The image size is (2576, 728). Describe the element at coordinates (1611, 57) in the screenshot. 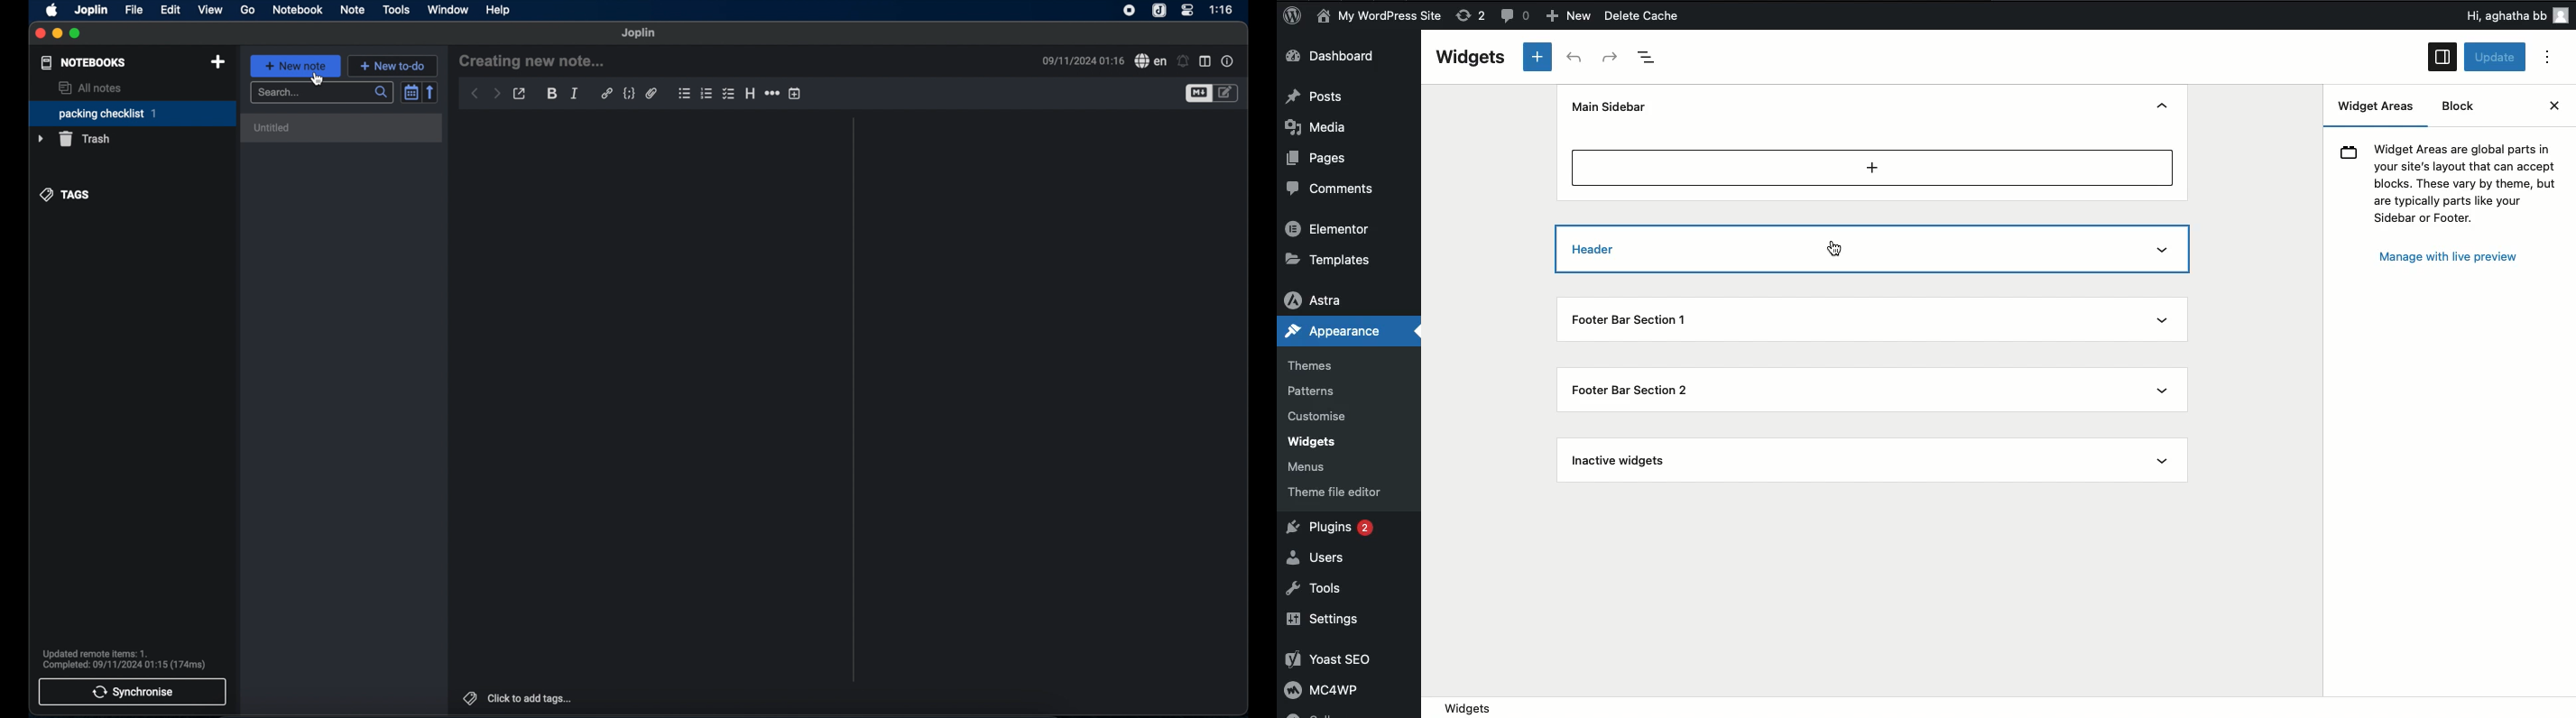

I see `Redo` at that location.